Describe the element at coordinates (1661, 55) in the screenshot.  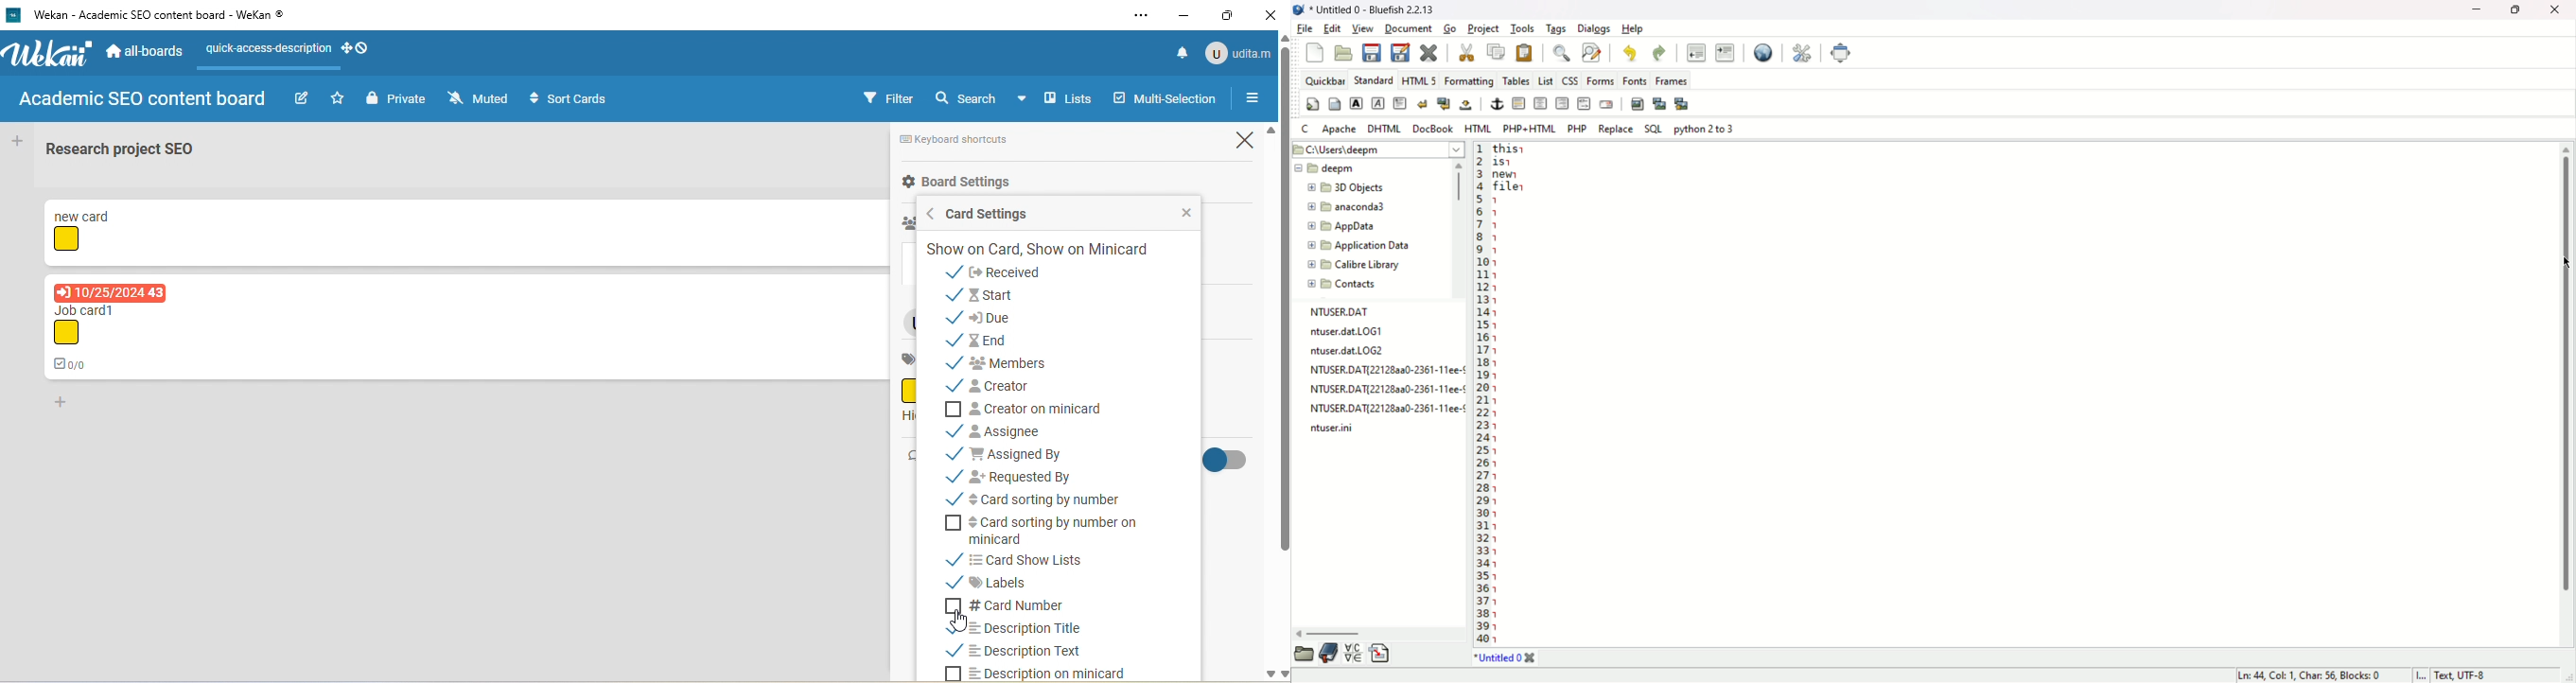
I see `redo` at that location.